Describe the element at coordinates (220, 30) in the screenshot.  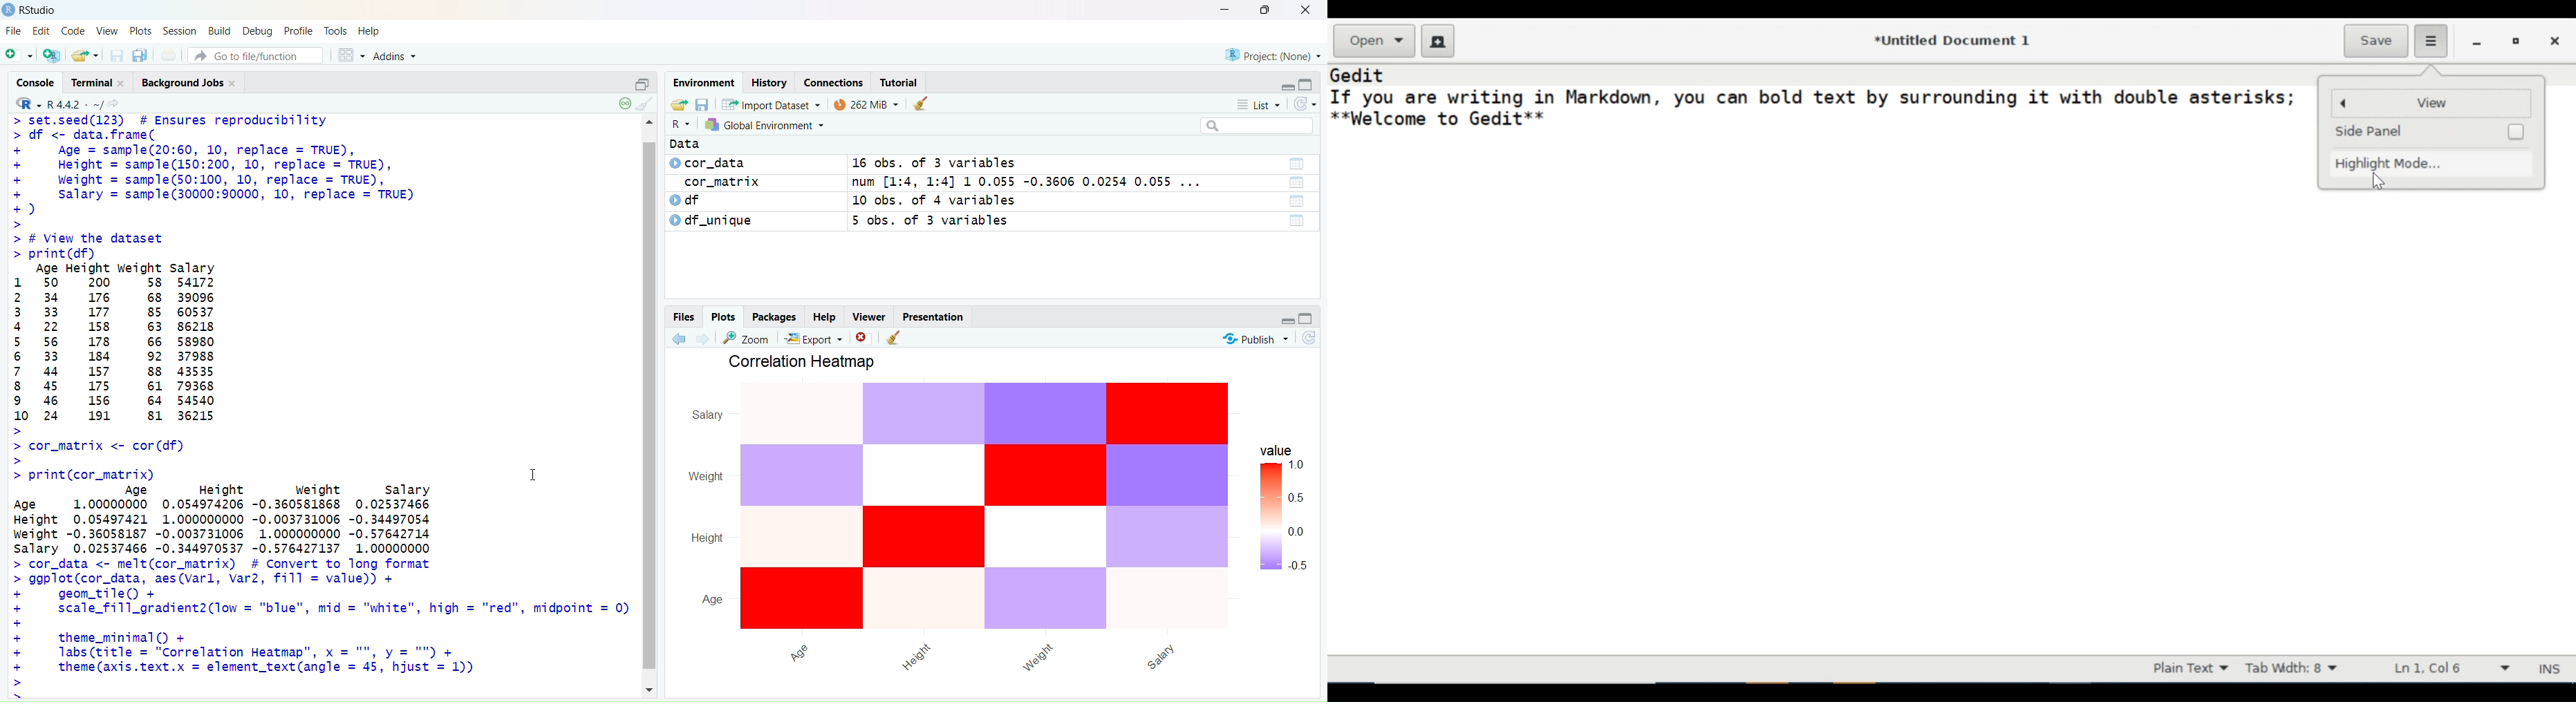
I see `Build` at that location.